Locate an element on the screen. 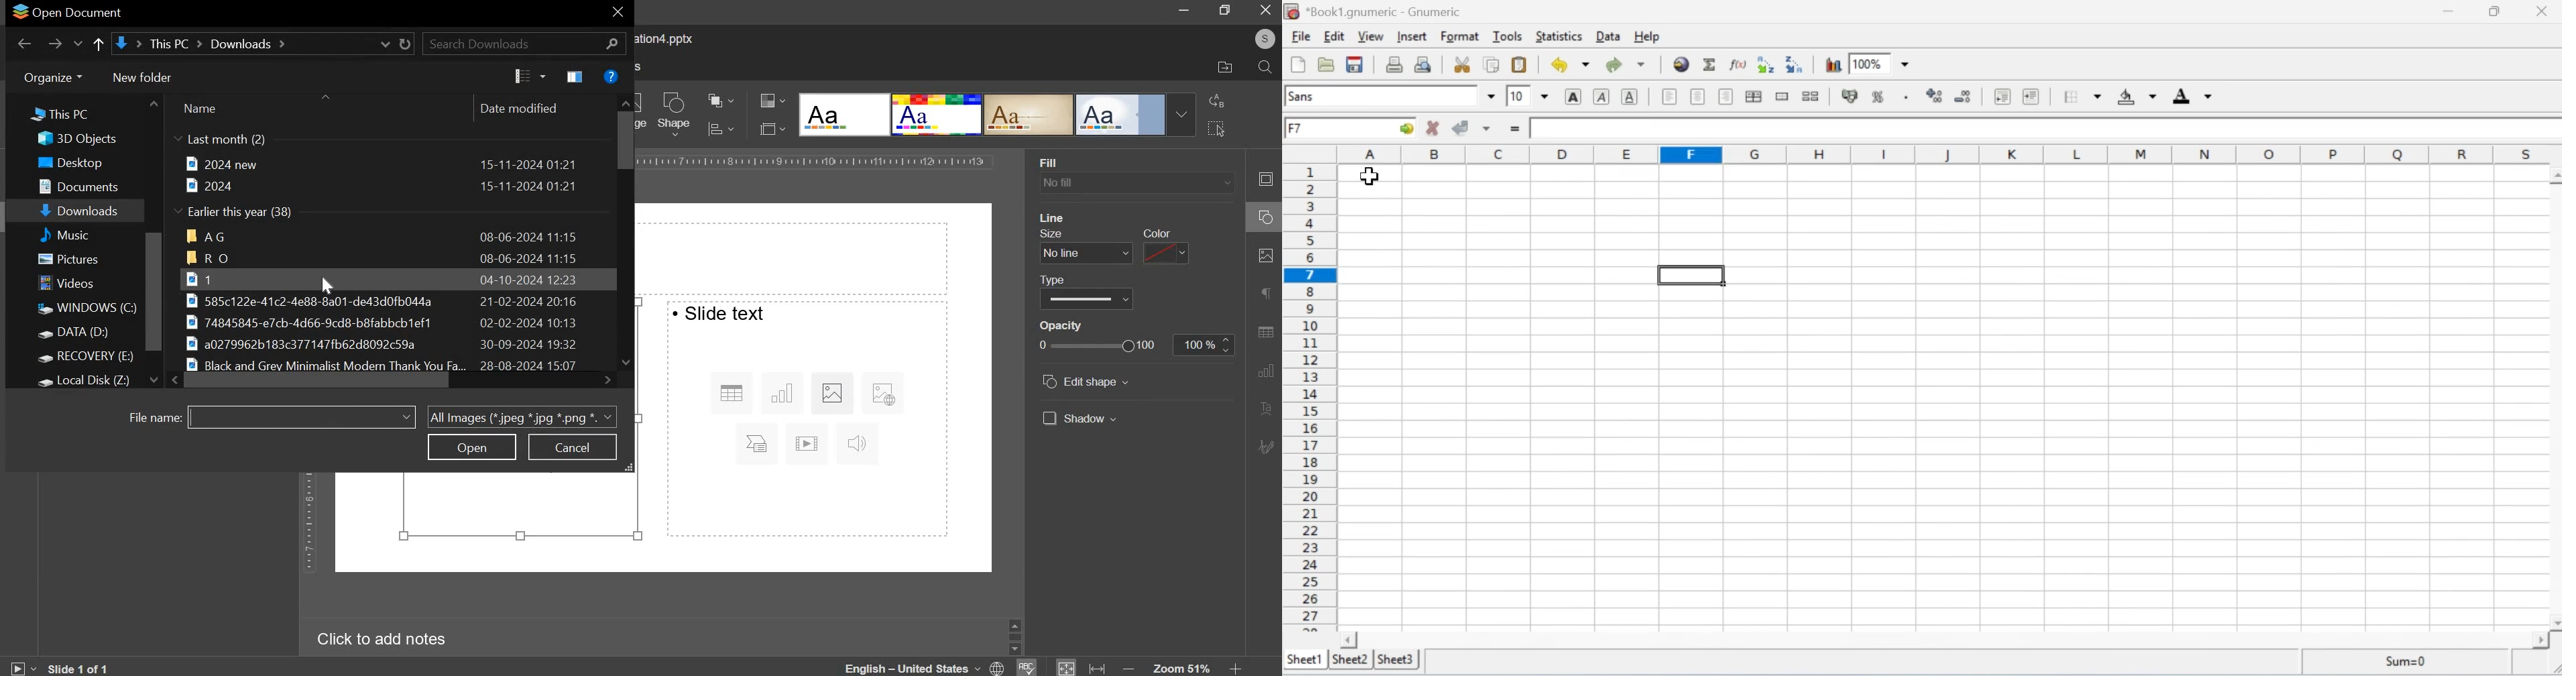  Zoom is located at coordinates (1881, 63).